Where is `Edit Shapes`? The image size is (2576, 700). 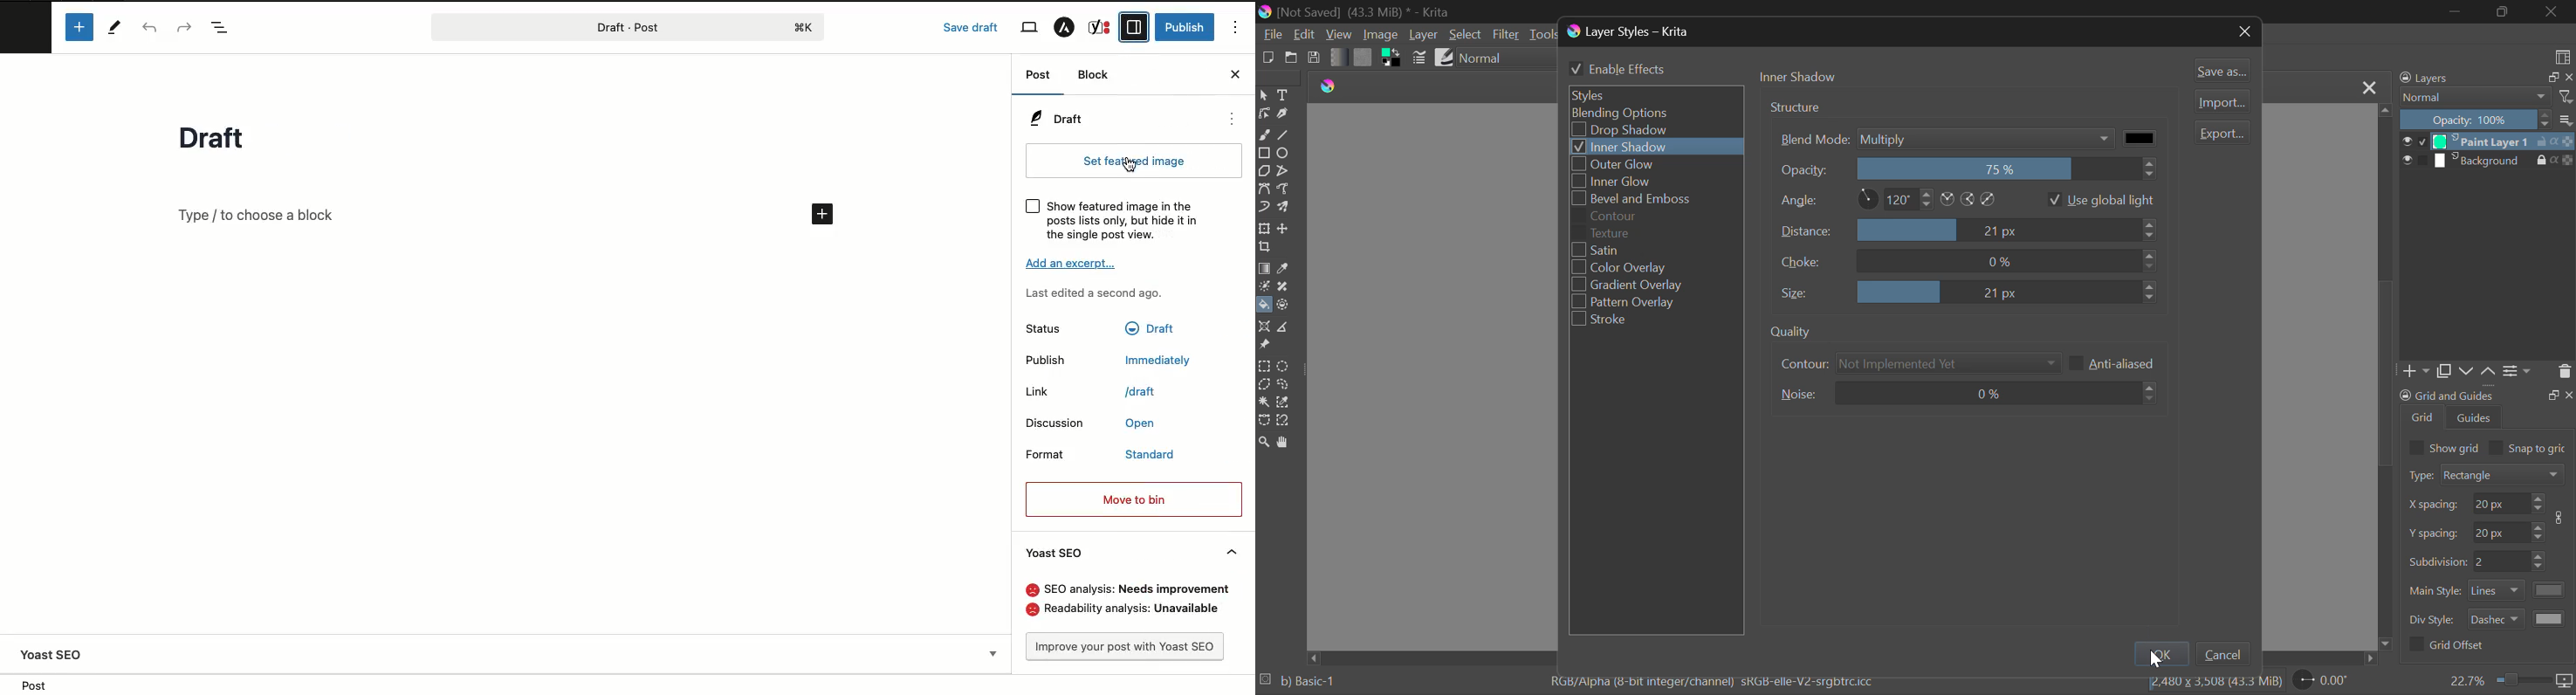 Edit Shapes is located at coordinates (1264, 113).